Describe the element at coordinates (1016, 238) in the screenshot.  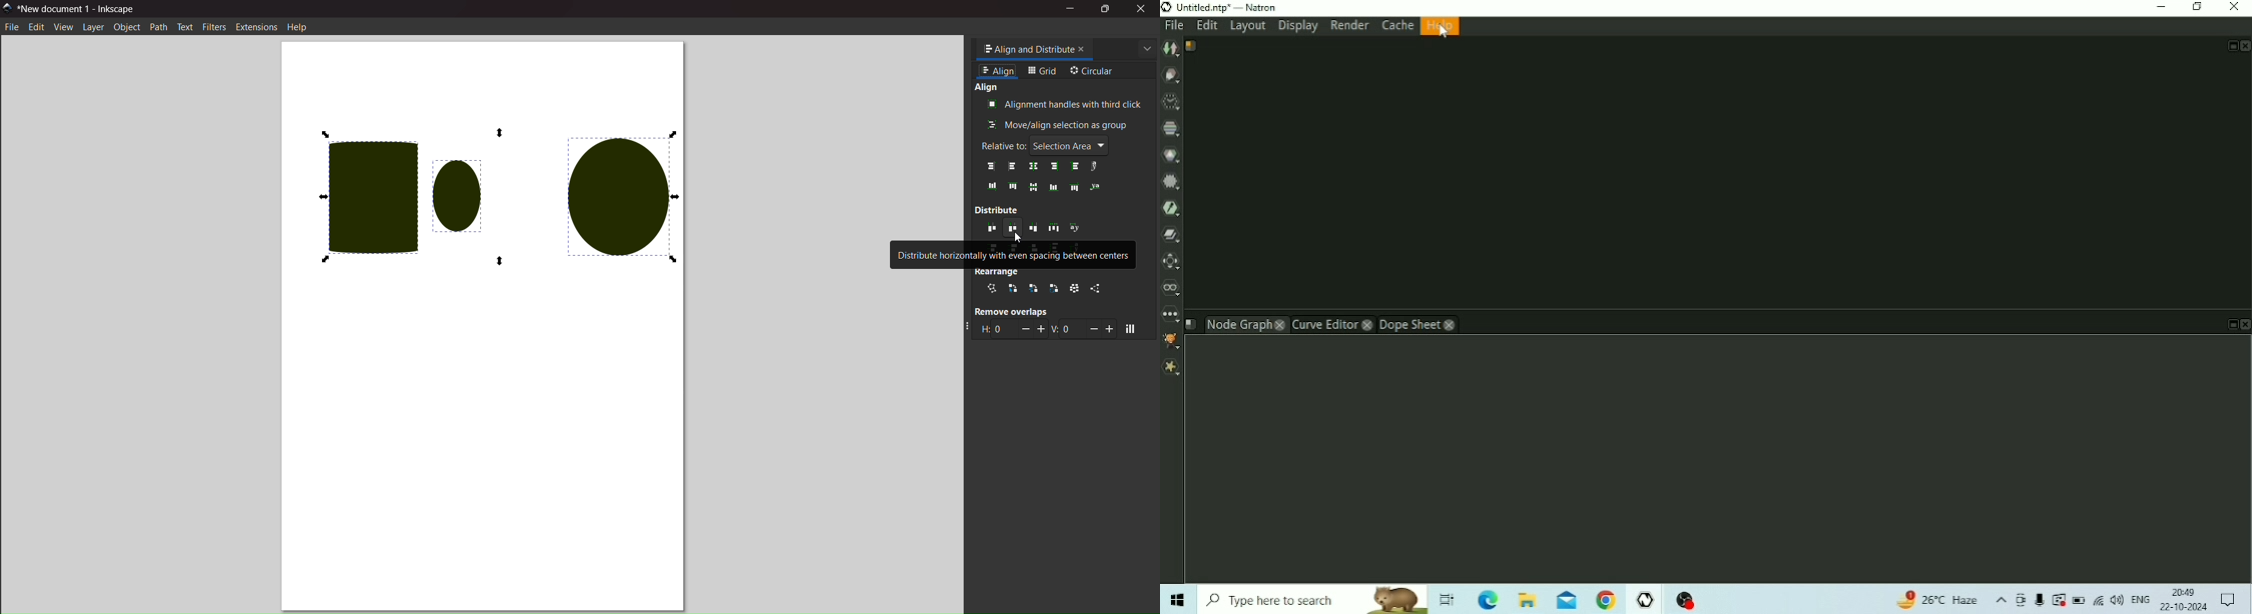
I see `cursor` at that location.